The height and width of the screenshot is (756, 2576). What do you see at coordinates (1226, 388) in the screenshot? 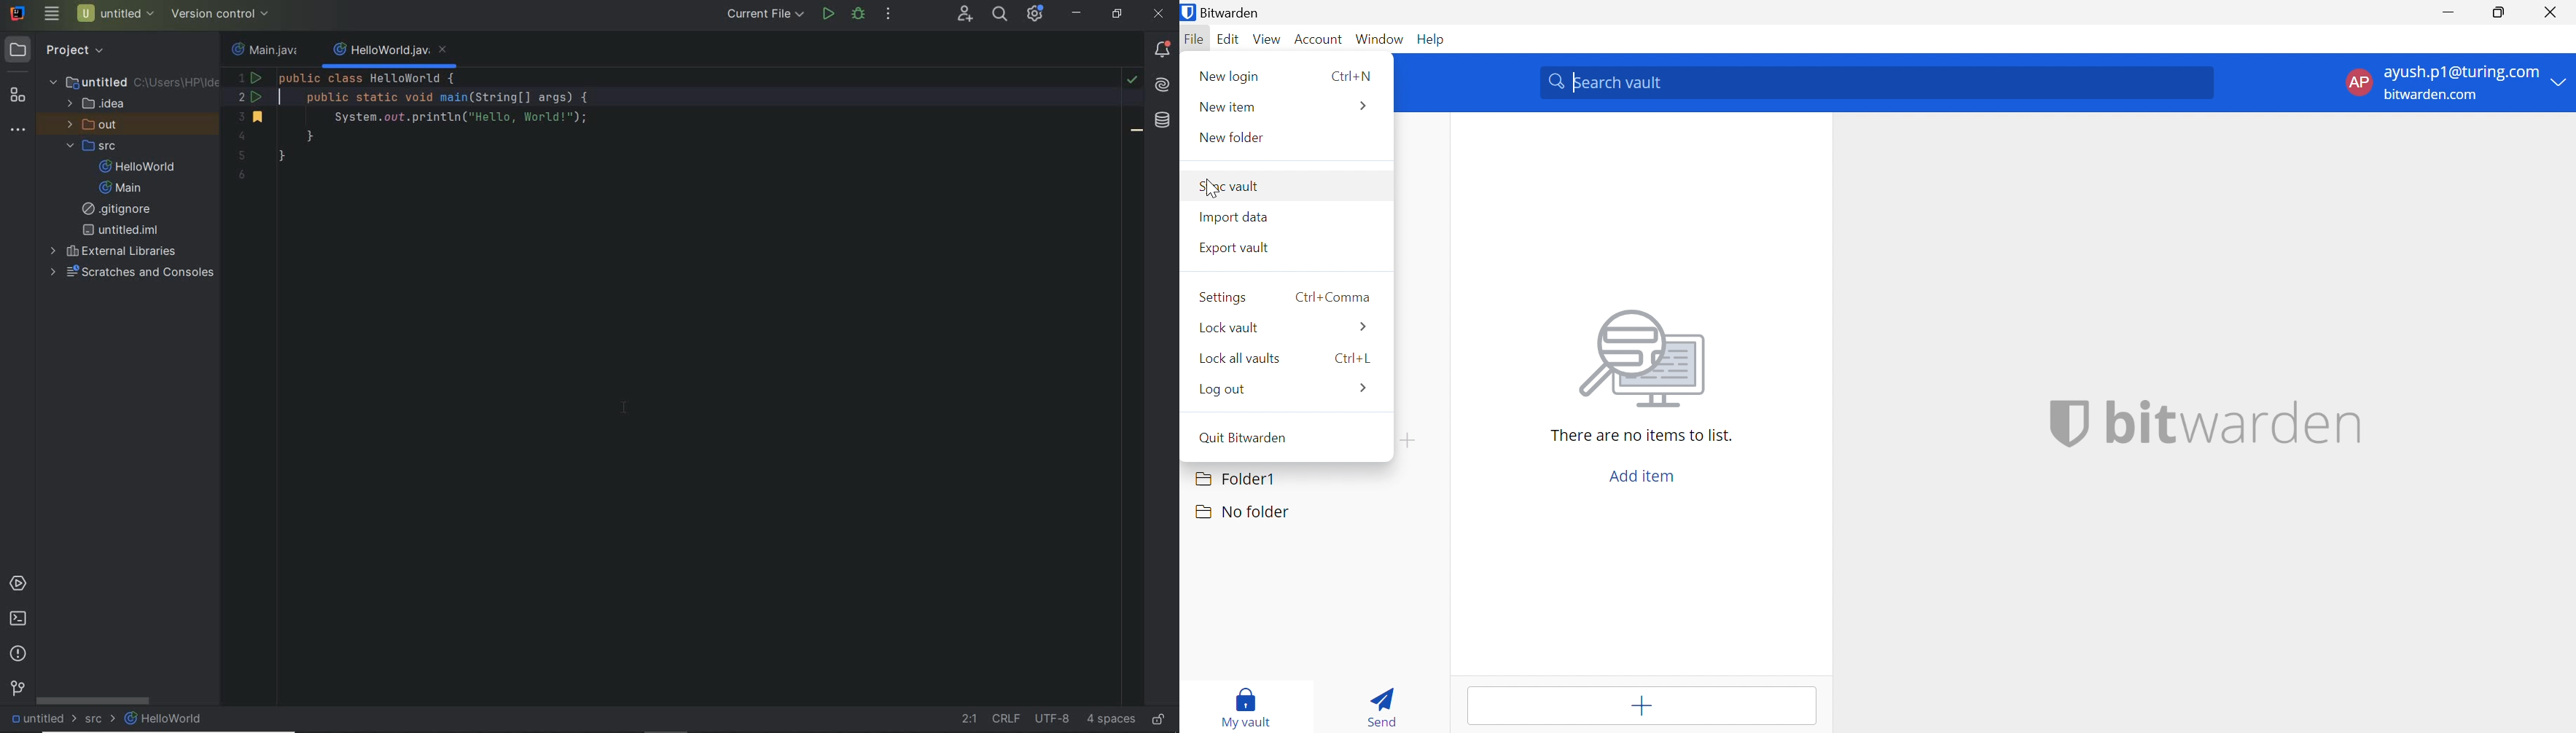
I see `Log Out` at bounding box center [1226, 388].